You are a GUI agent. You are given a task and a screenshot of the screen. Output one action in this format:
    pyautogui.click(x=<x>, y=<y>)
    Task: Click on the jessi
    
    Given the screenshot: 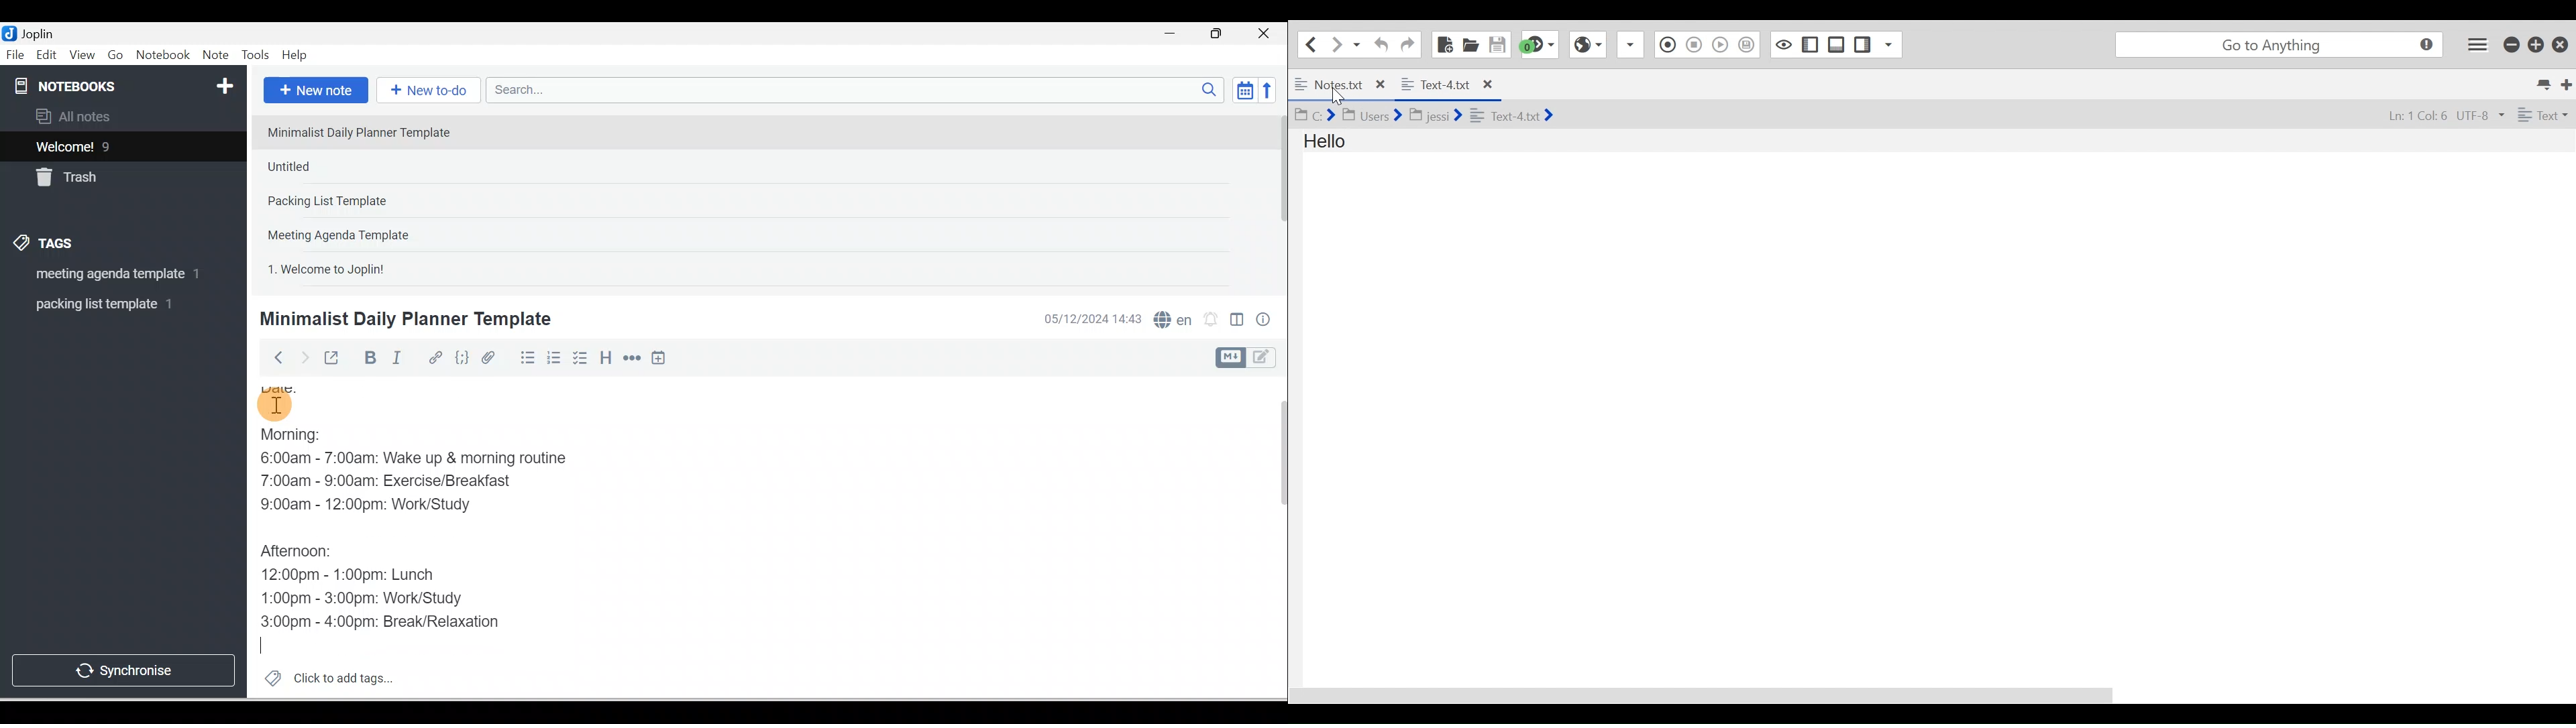 What is the action you would take?
    pyautogui.click(x=1437, y=113)
    